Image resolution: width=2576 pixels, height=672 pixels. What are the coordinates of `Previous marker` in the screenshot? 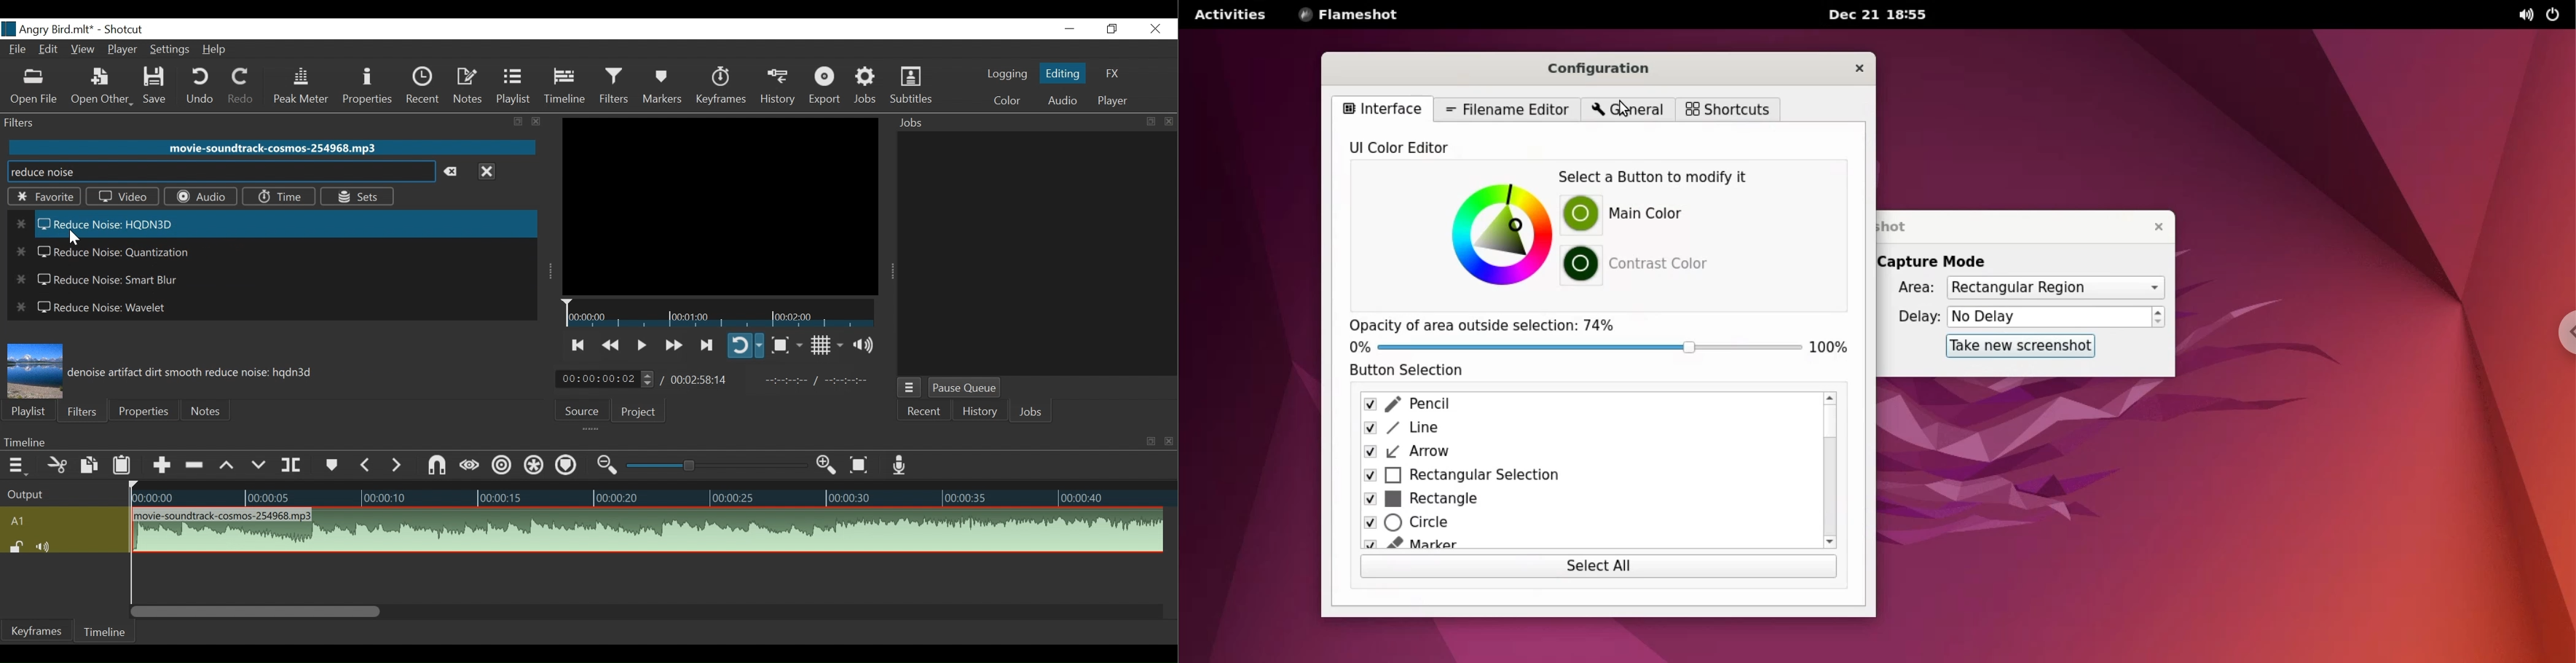 It's located at (366, 464).